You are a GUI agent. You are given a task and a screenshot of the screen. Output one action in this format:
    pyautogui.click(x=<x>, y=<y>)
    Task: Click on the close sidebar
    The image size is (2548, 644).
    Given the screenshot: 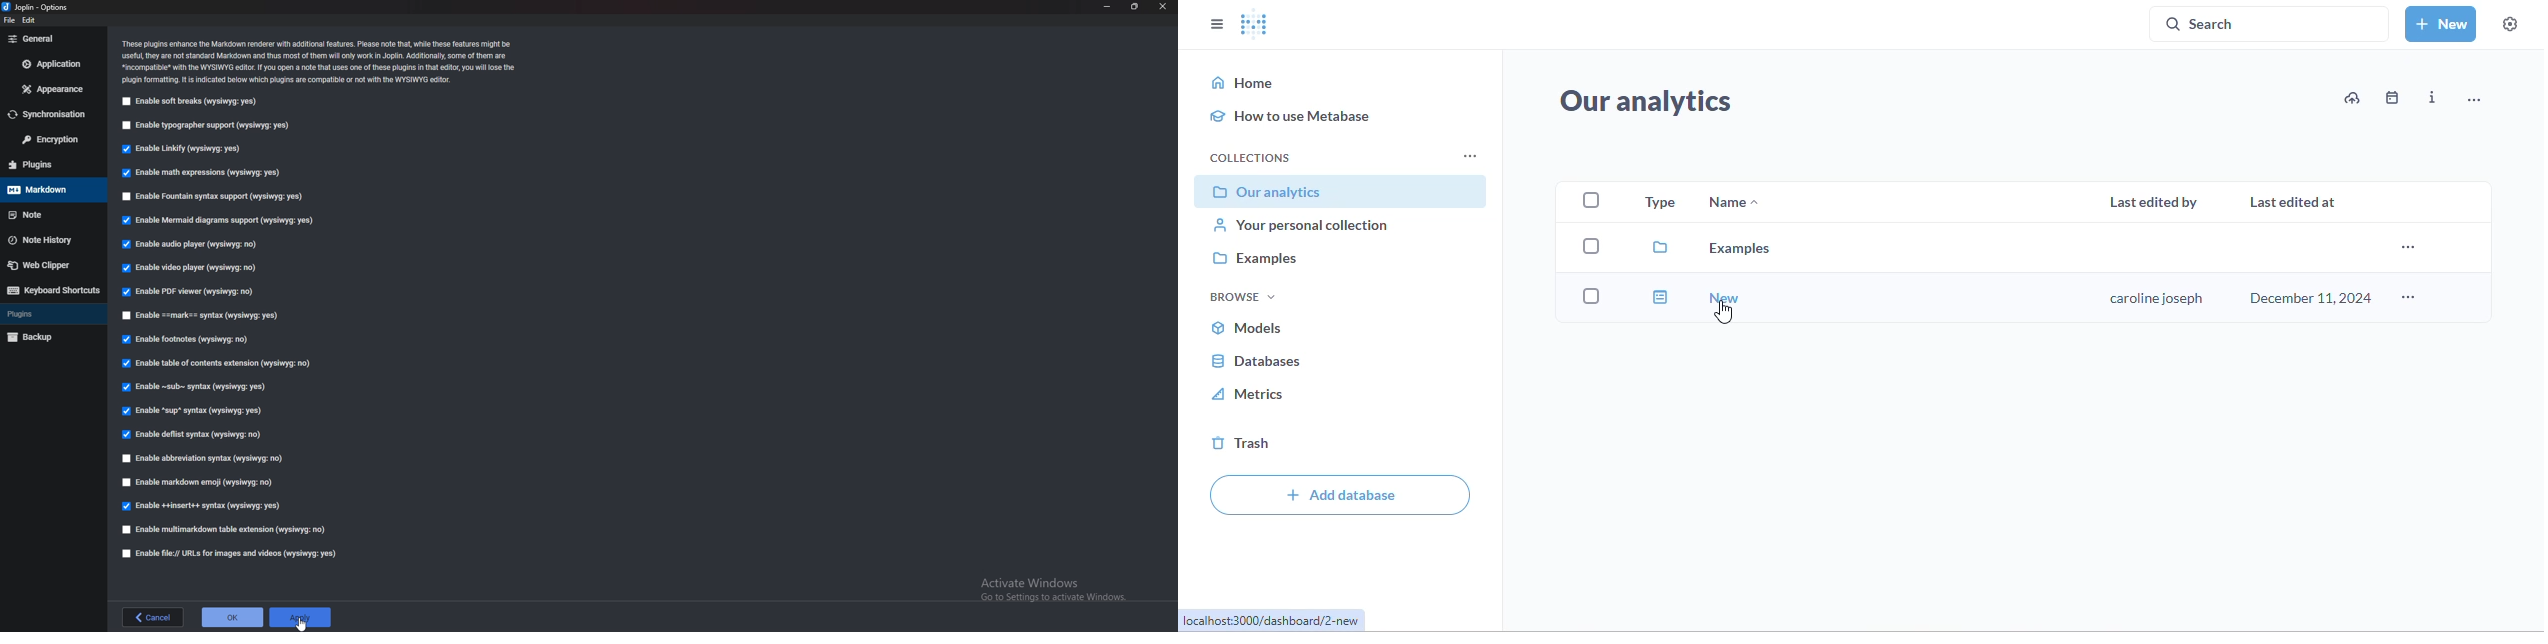 What is the action you would take?
    pyautogui.click(x=1217, y=23)
    